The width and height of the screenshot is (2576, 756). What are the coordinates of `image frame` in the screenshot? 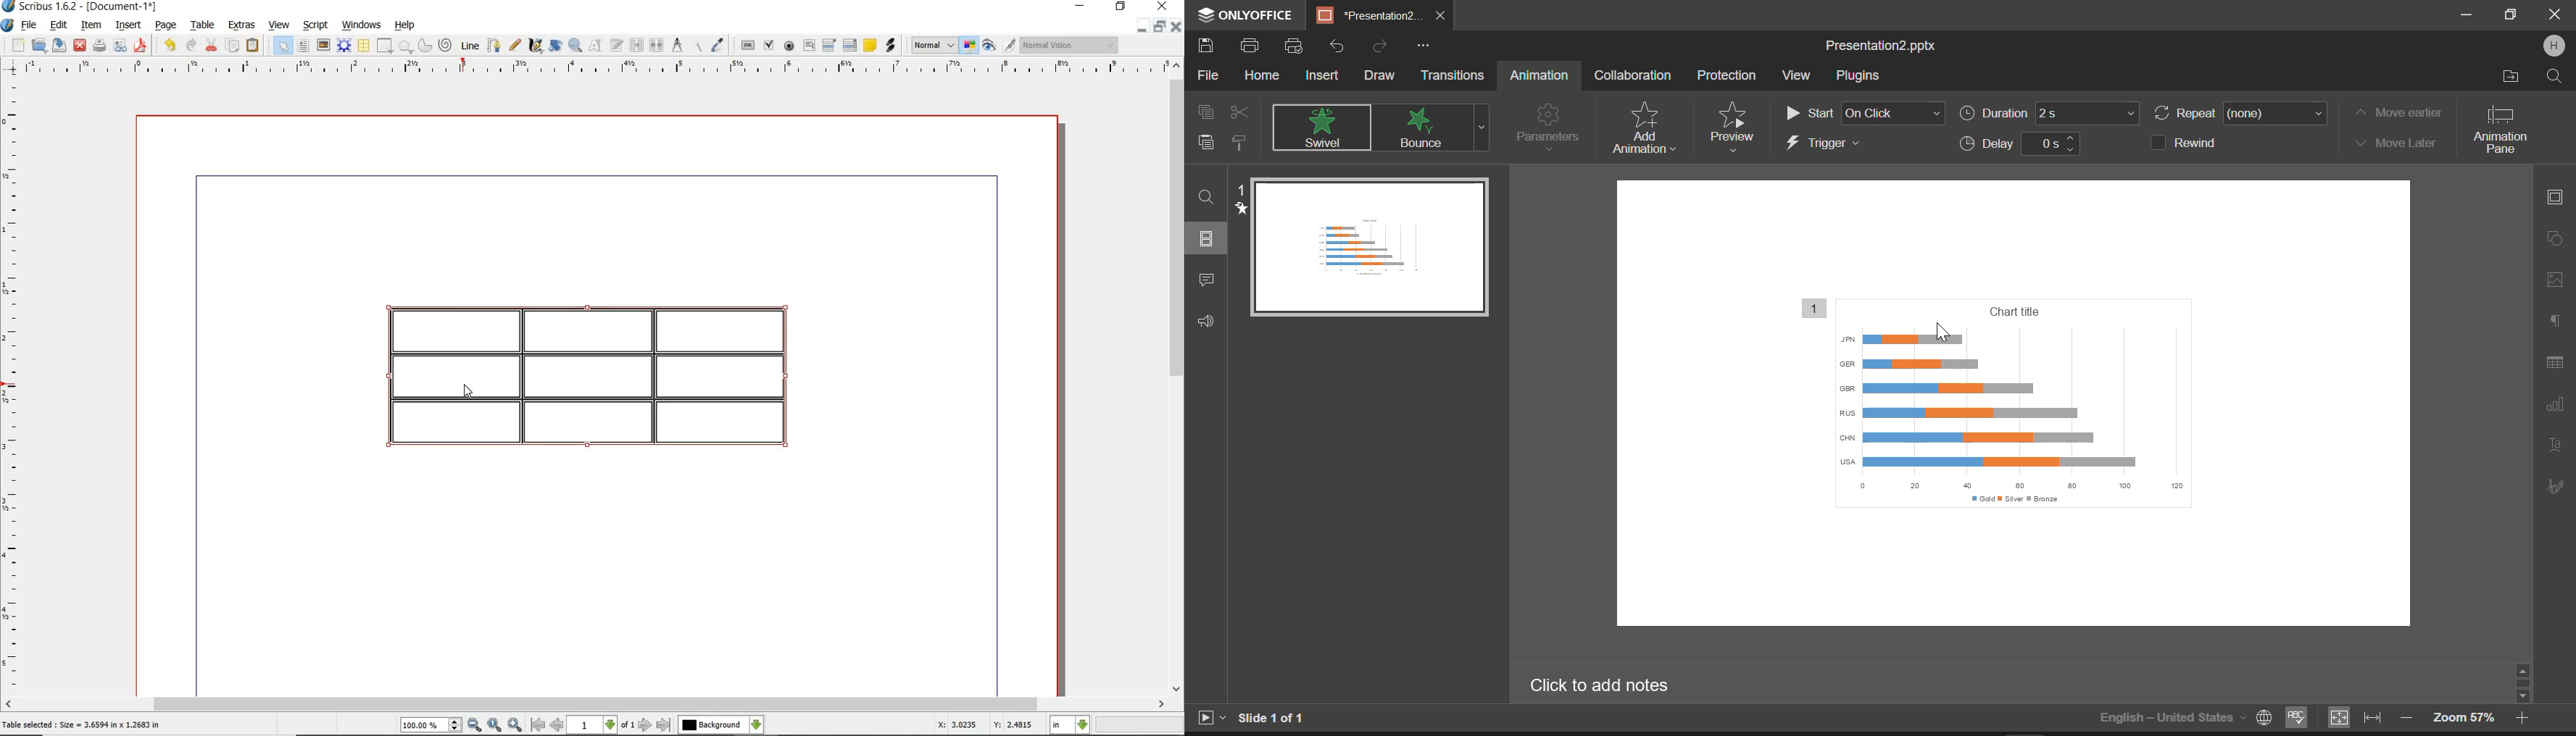 It's located at (324, 46).